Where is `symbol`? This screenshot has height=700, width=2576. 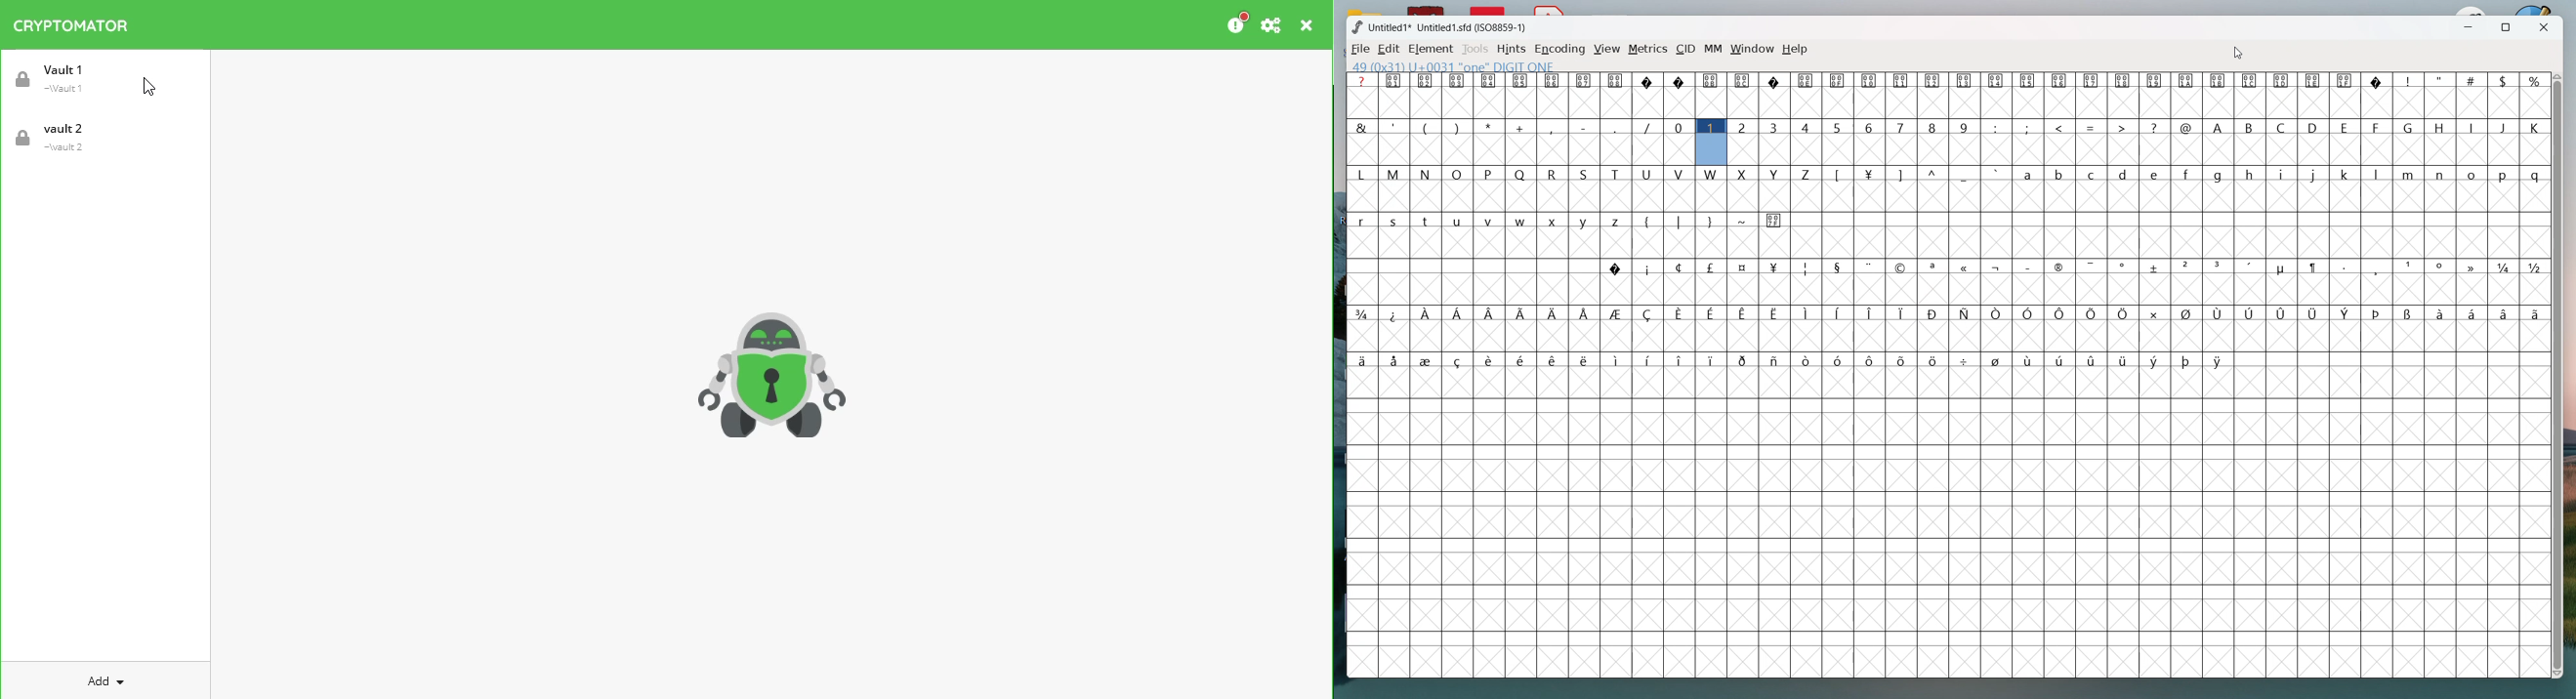 symbol is located at coordinates (1903, 362).